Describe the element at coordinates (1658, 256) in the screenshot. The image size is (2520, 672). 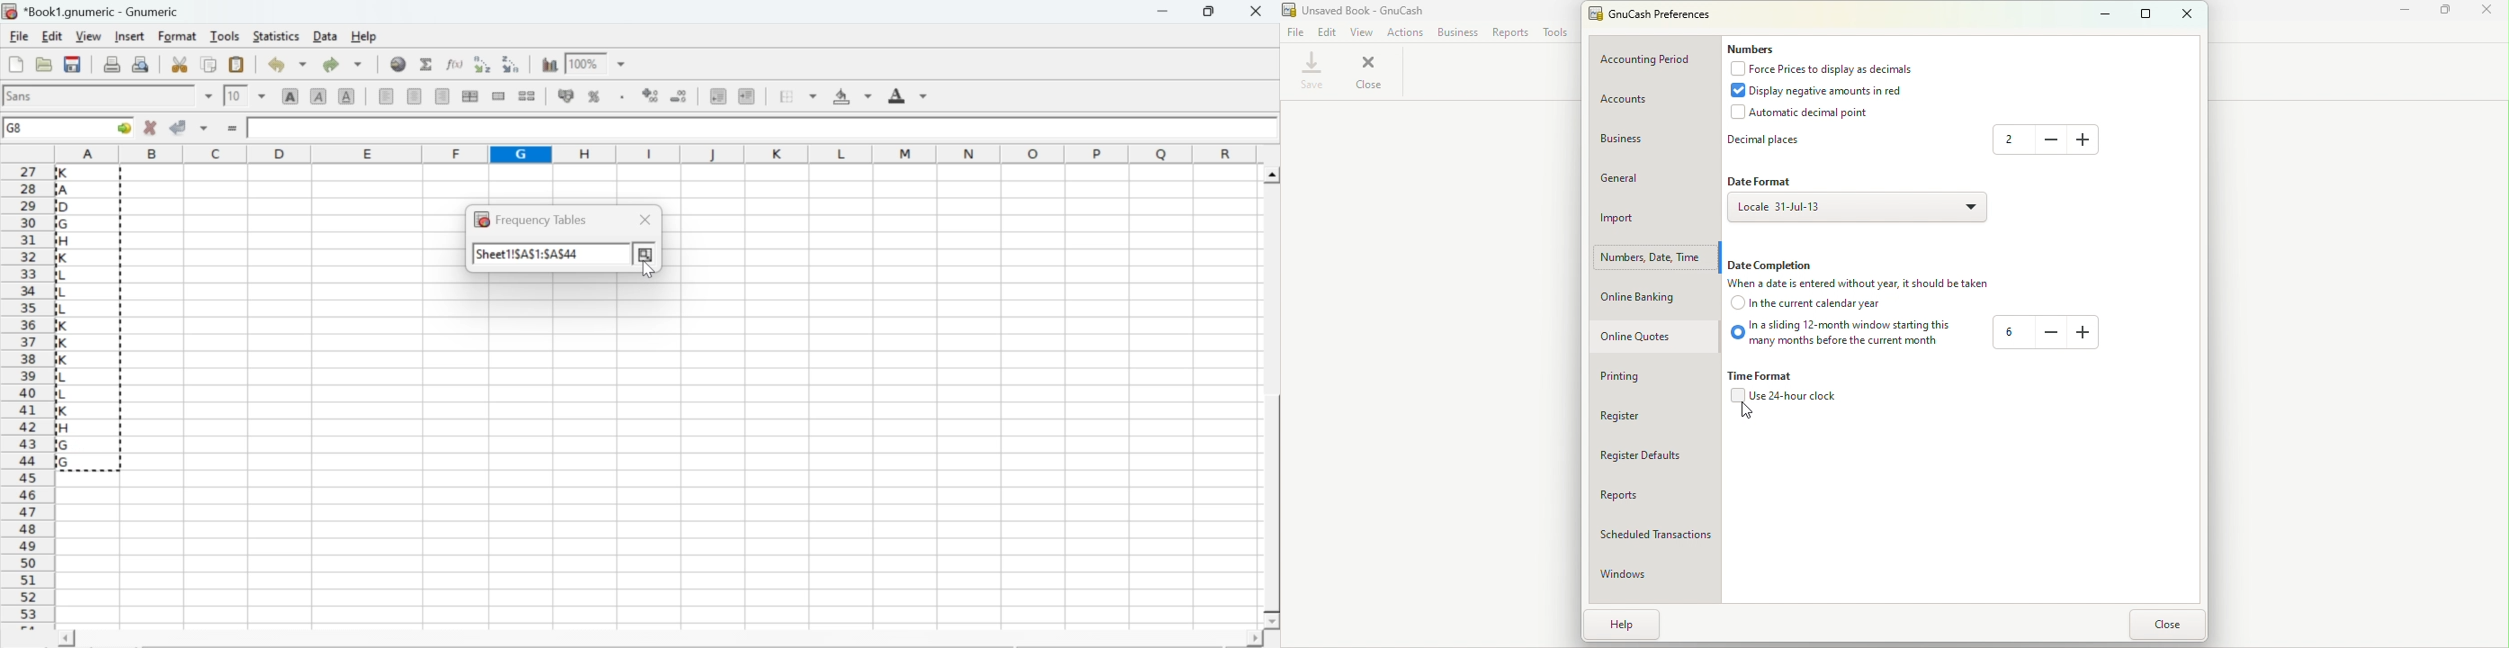
I see `Numbers` at that location.